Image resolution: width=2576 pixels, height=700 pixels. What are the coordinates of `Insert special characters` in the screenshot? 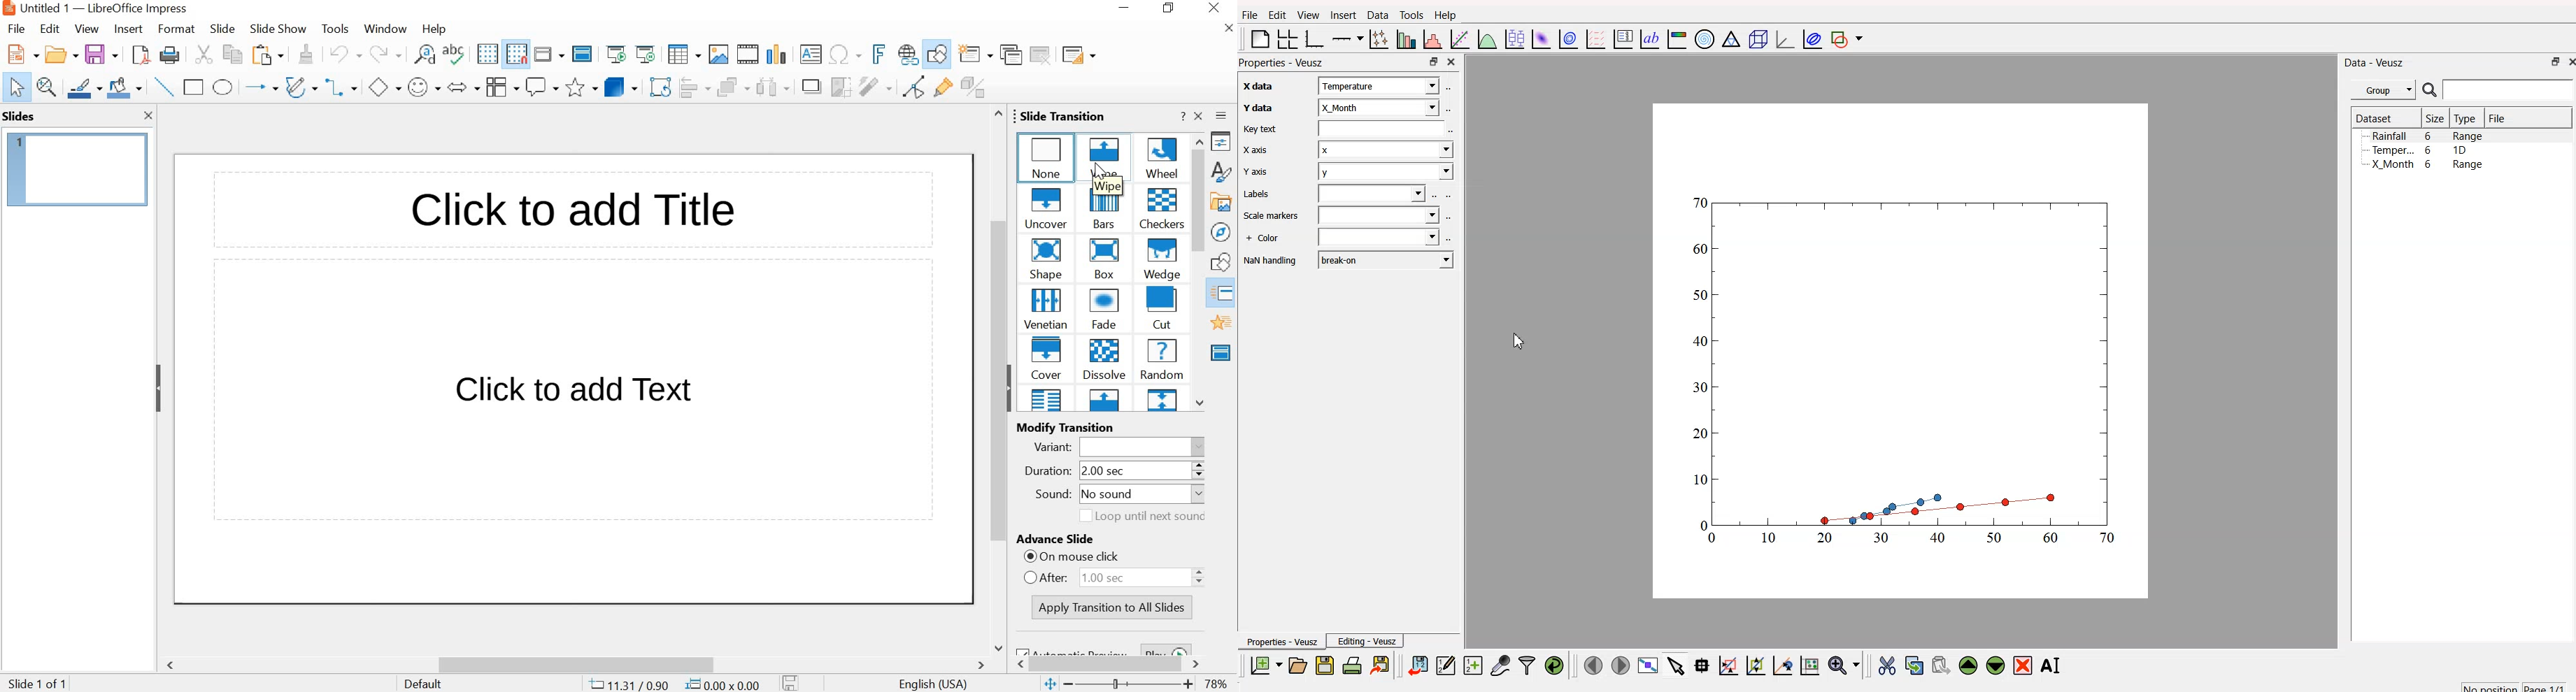 It's located at (847, 54).